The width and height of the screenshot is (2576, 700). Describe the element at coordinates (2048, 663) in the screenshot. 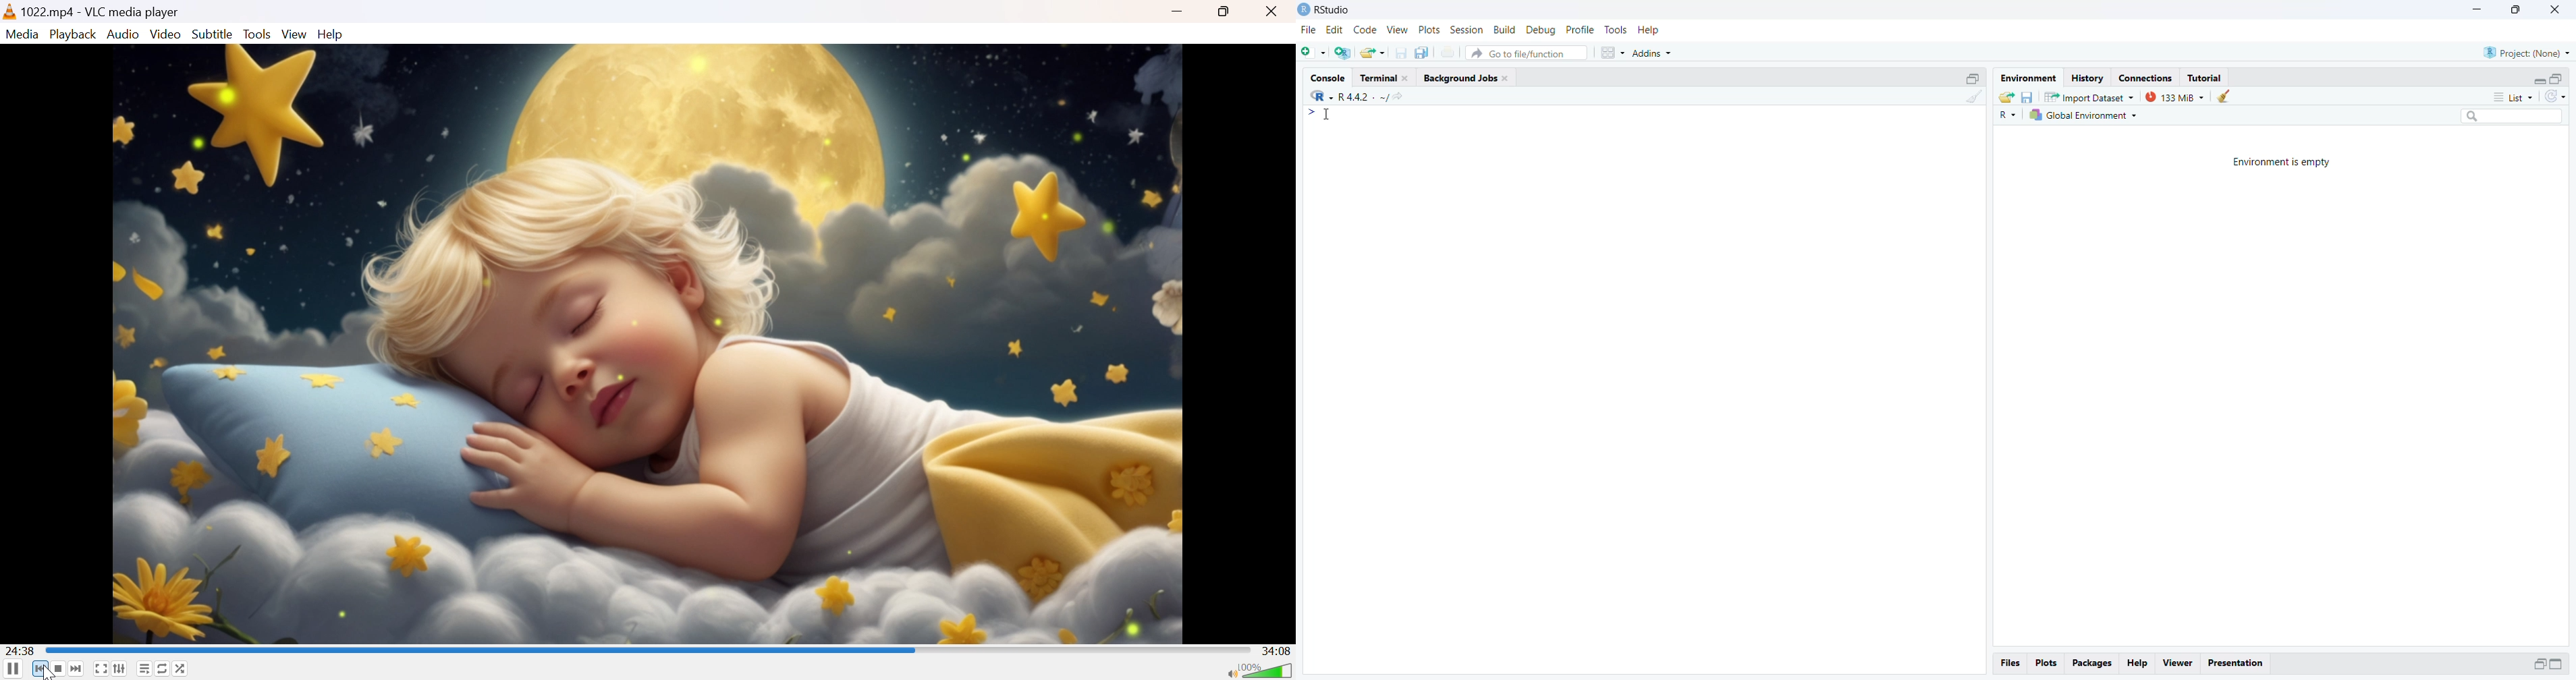

I see `Plots` at that location.